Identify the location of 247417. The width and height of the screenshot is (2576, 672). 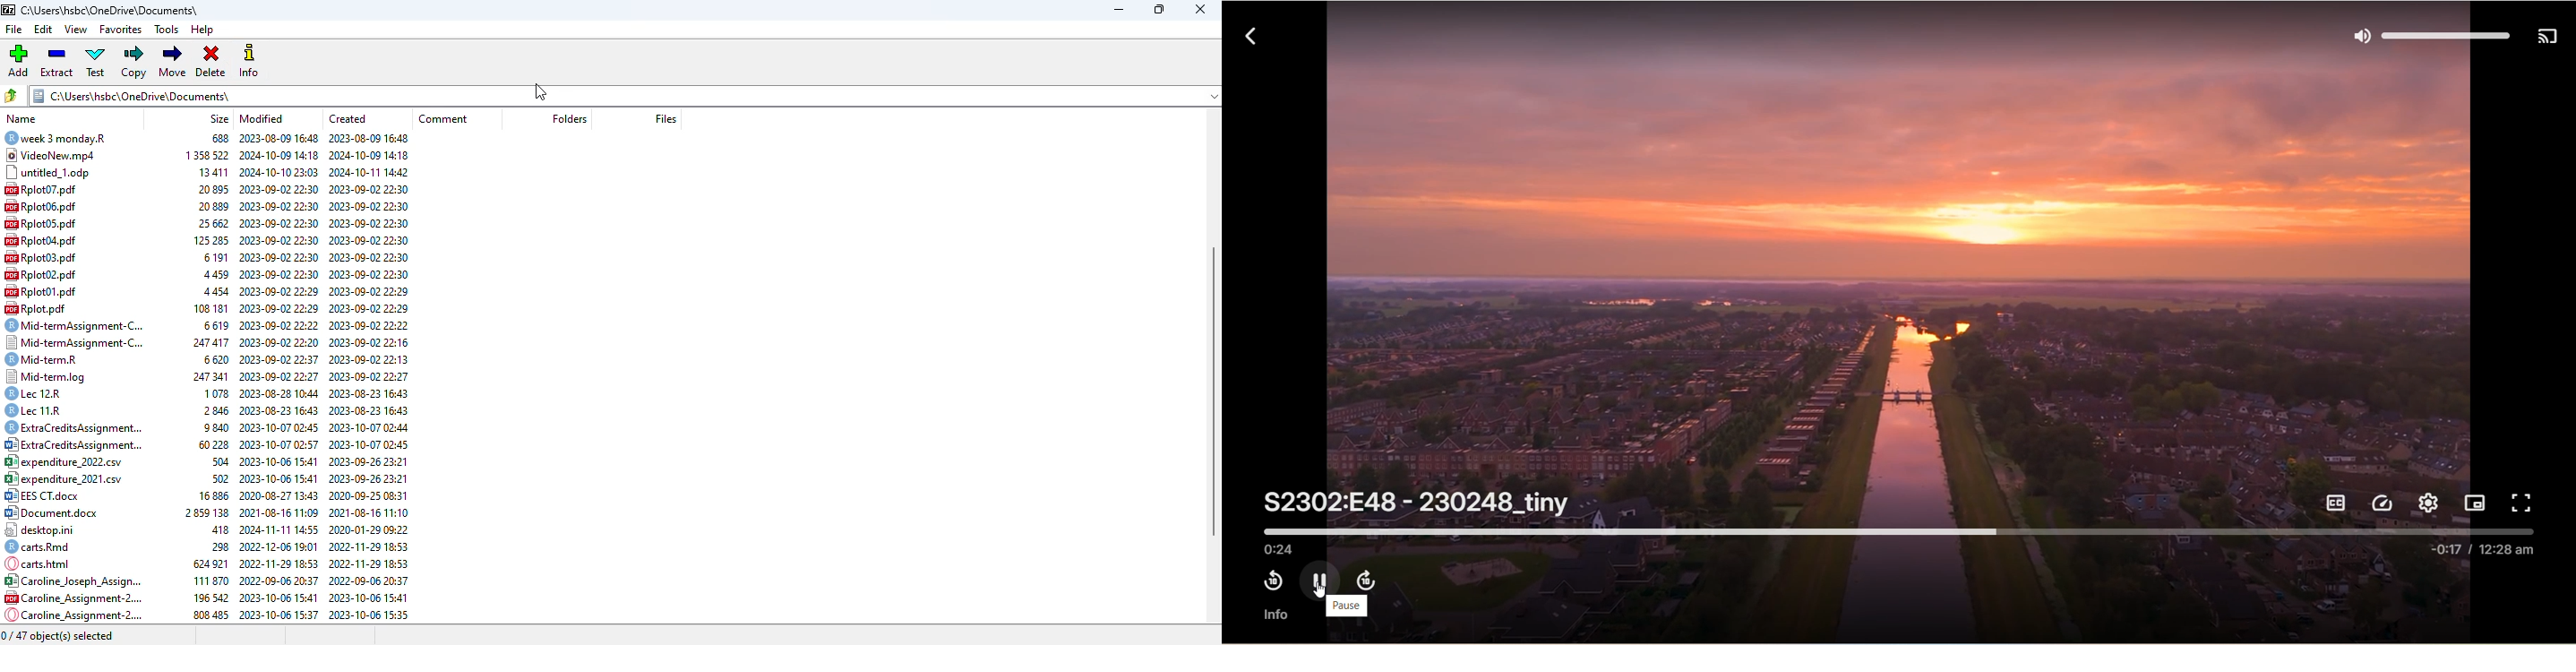
(205, 374).